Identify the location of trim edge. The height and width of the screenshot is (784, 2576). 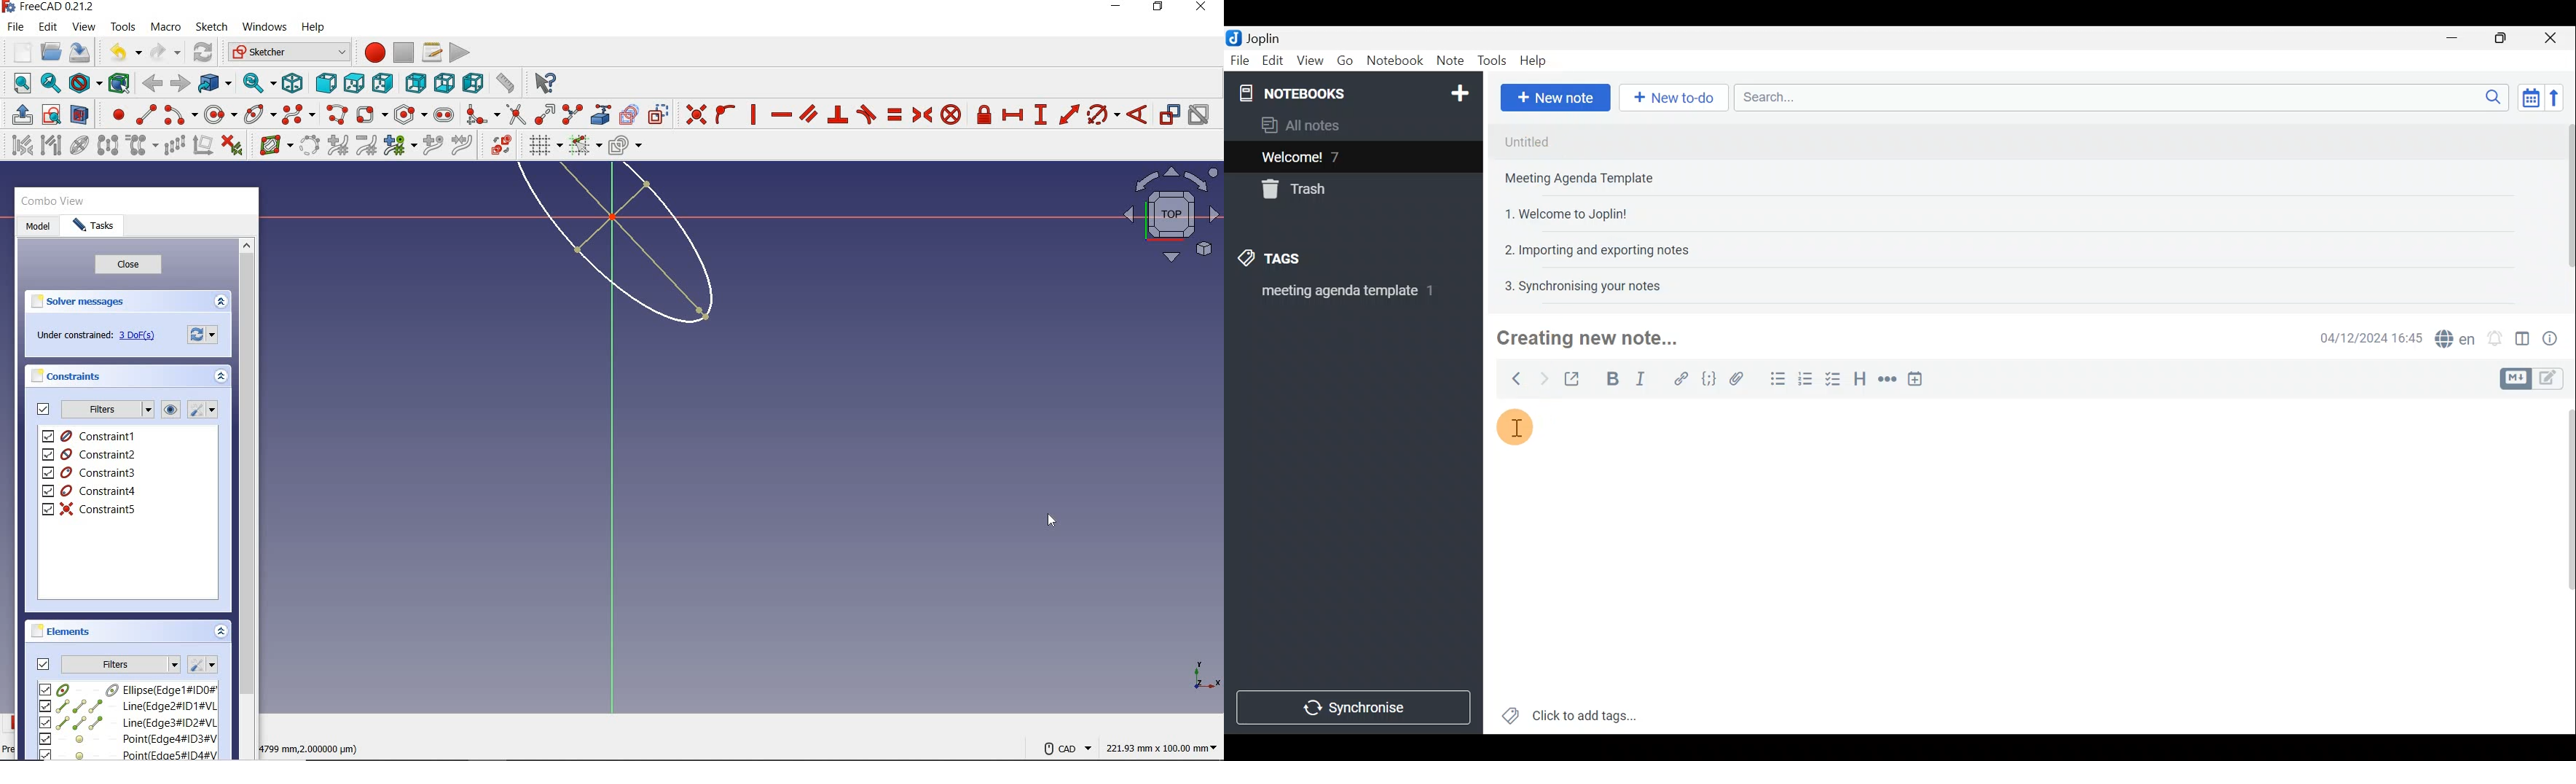
(515, 114).